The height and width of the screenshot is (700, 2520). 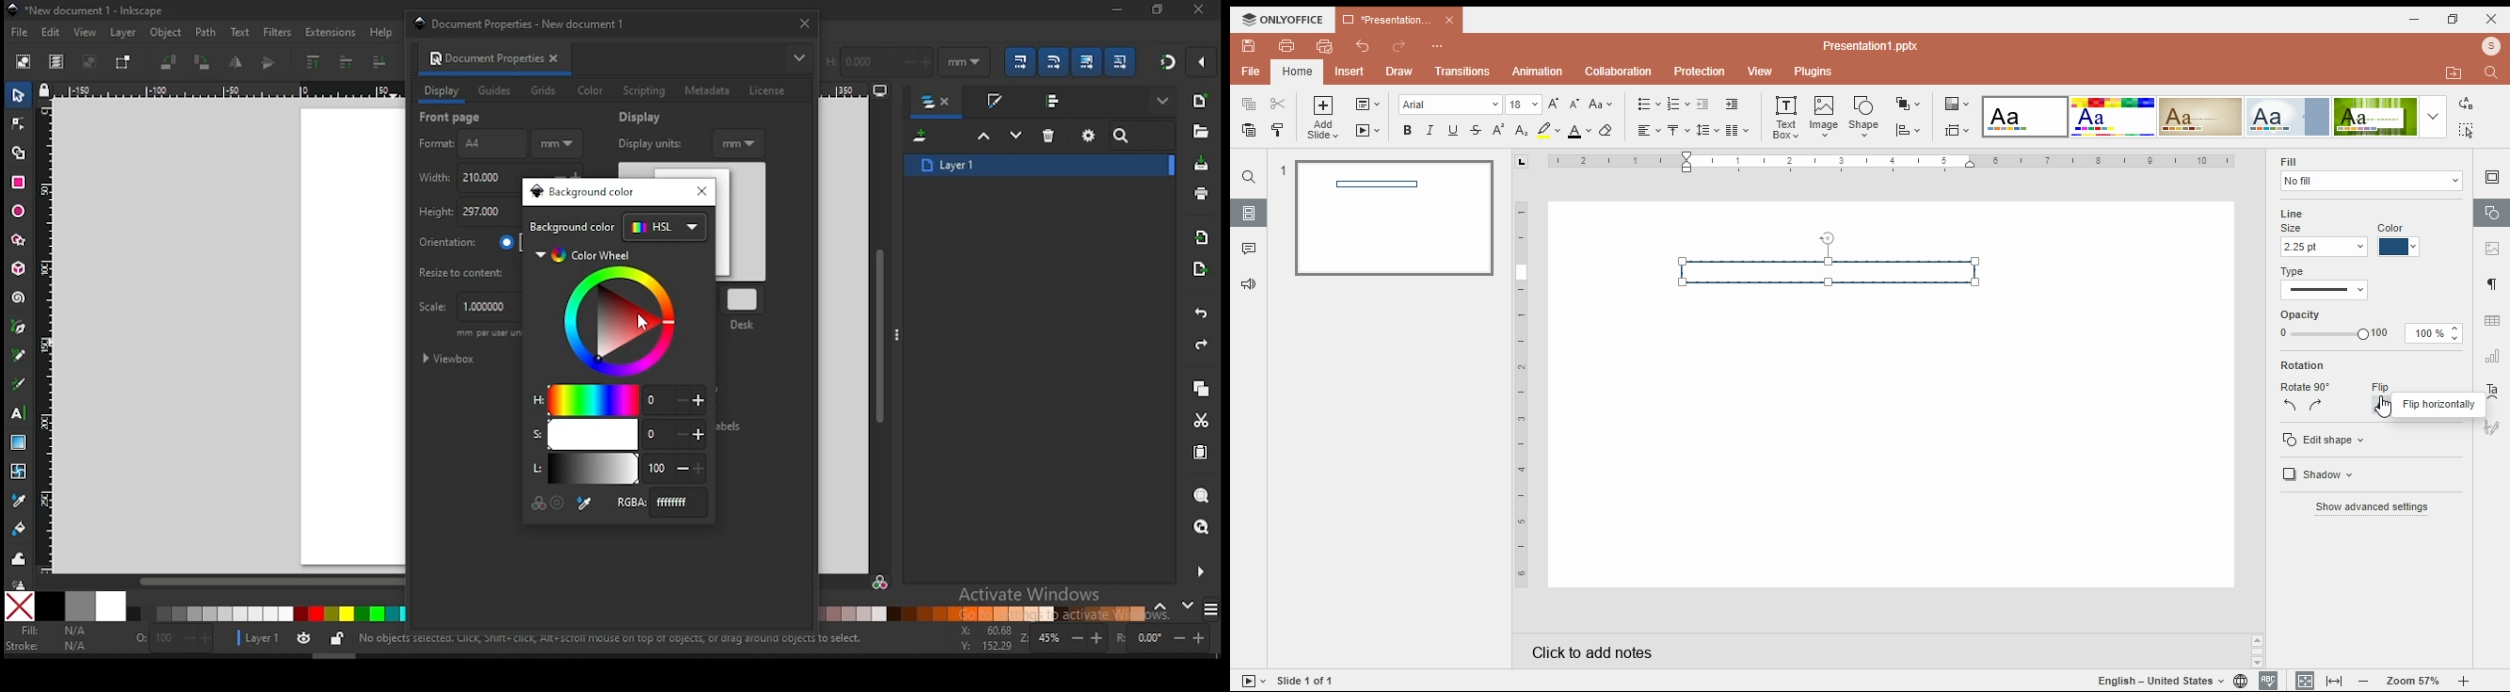 What do you see at coordinates (1742, 649) in the screenshot?
I see `click to add notes` at bounding box center [1742, 649].